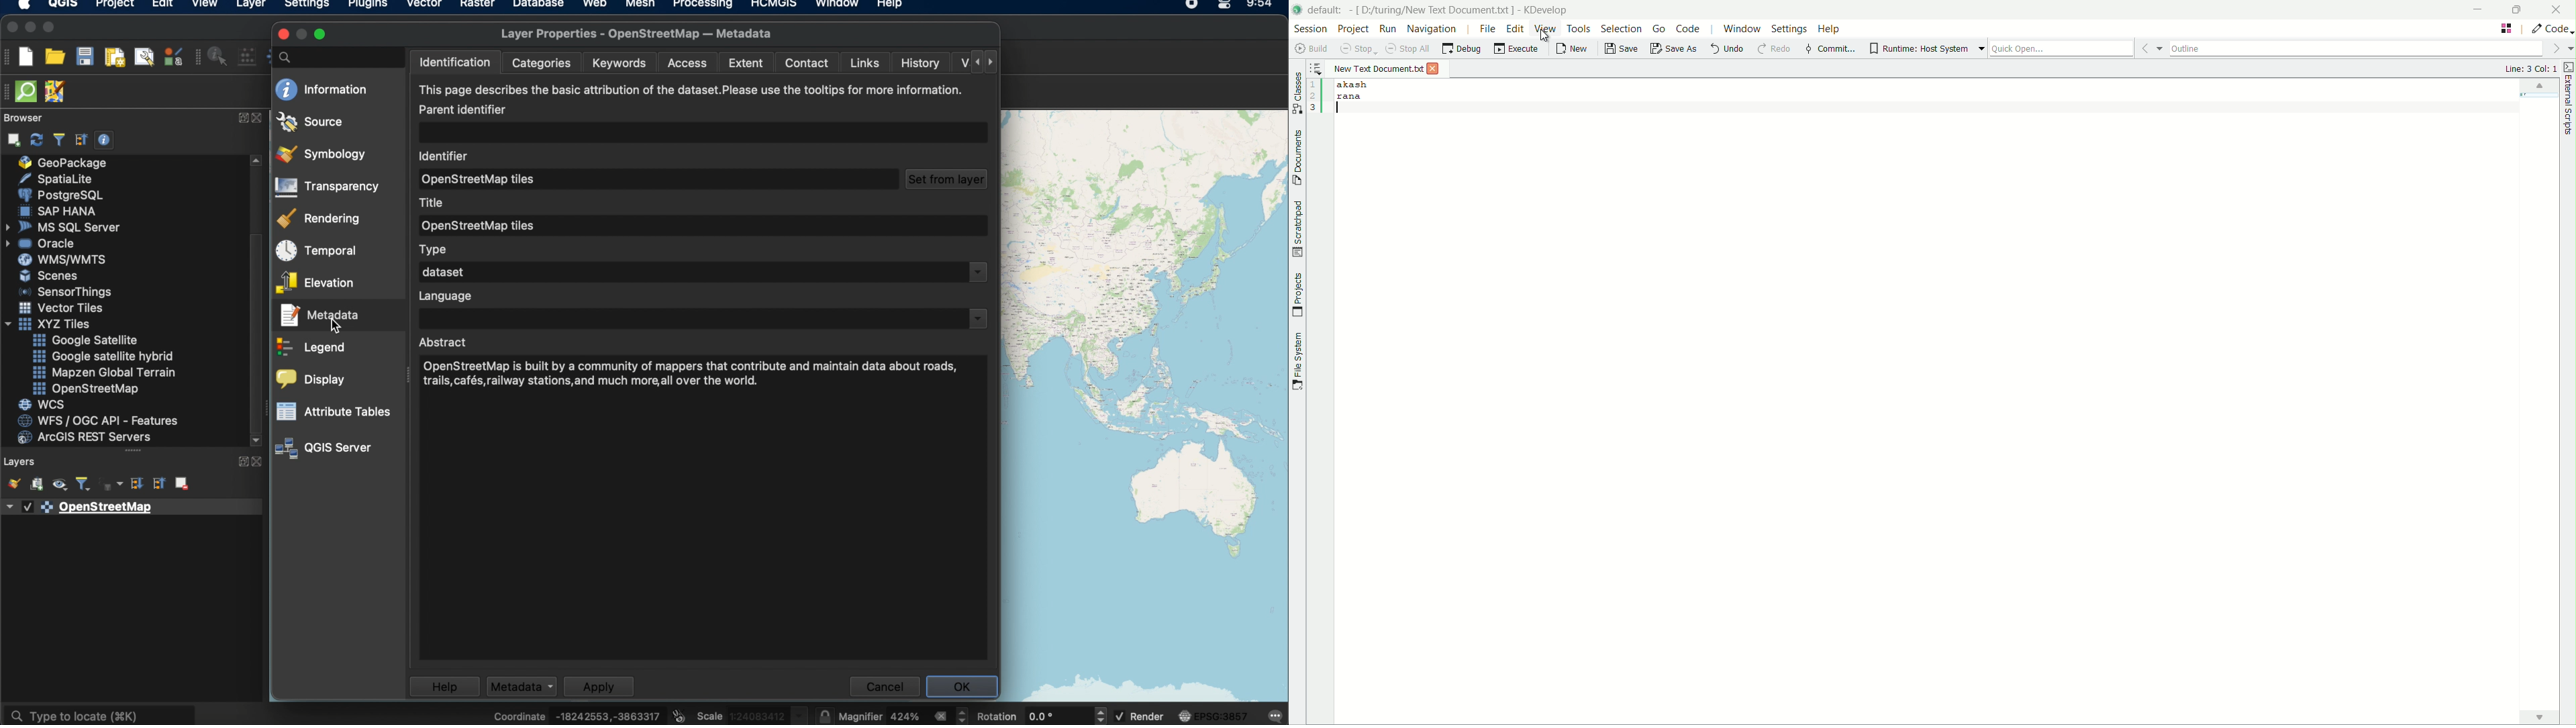  What do you see at coordinates (35, 139) in the screenshot?
I see `refresh` at bounding box center [35, 139].